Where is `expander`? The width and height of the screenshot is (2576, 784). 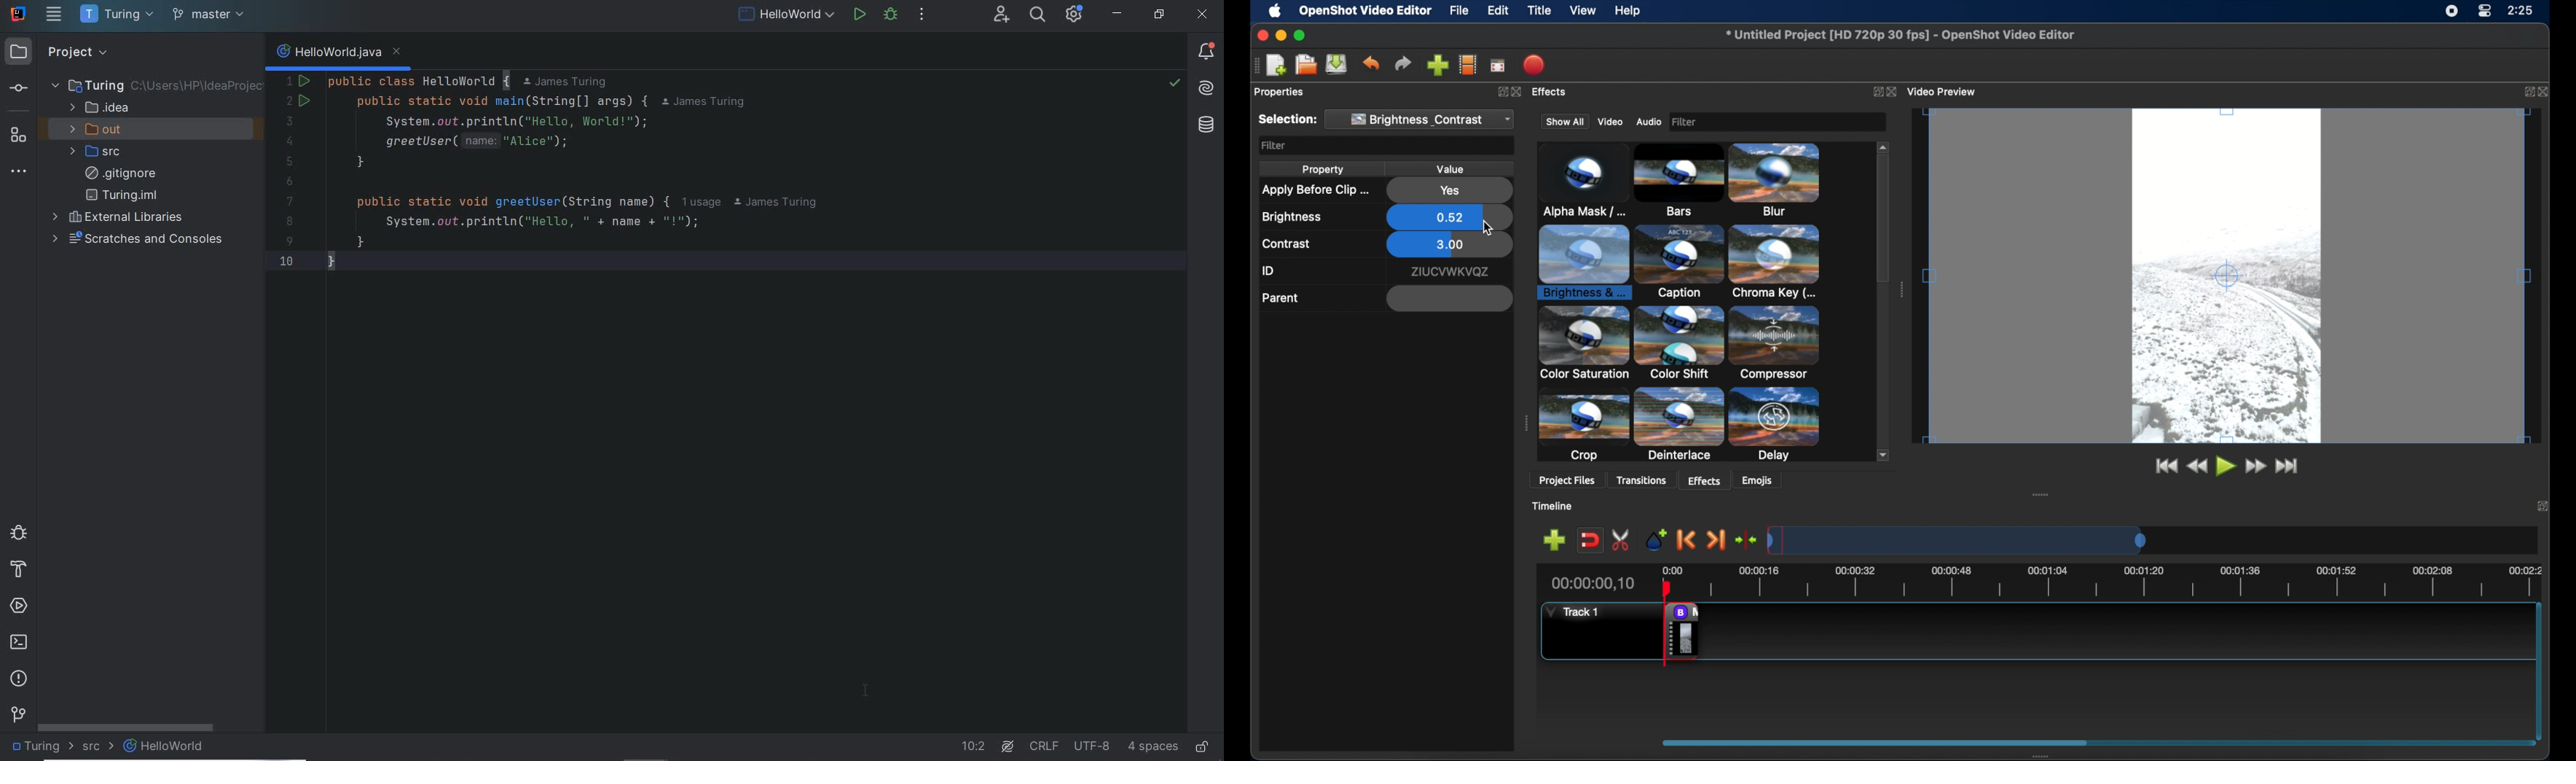 expander is located at coordinates (1680, 427).